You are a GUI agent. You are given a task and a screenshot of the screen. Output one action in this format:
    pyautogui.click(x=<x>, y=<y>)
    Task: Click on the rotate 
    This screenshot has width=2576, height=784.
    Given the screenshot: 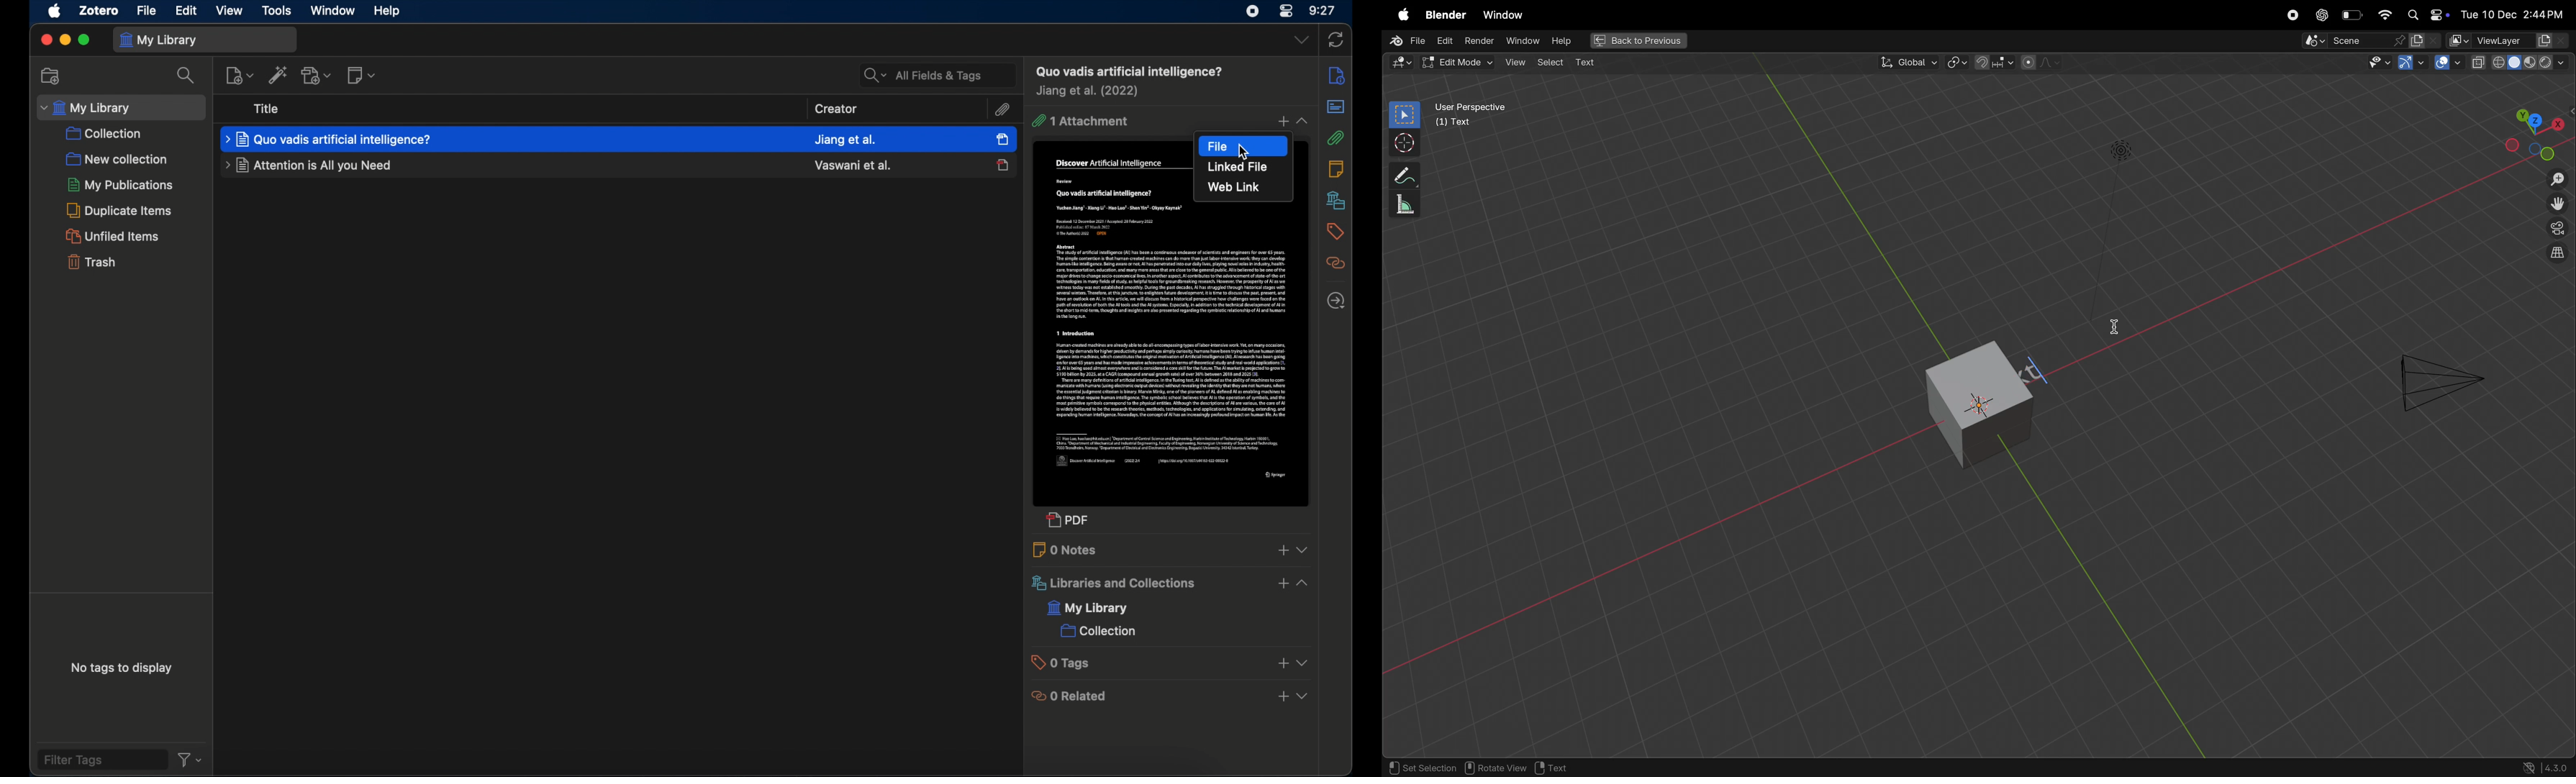 What is the action you would take?
    pyautogui.click(x=1402, y=202)
    